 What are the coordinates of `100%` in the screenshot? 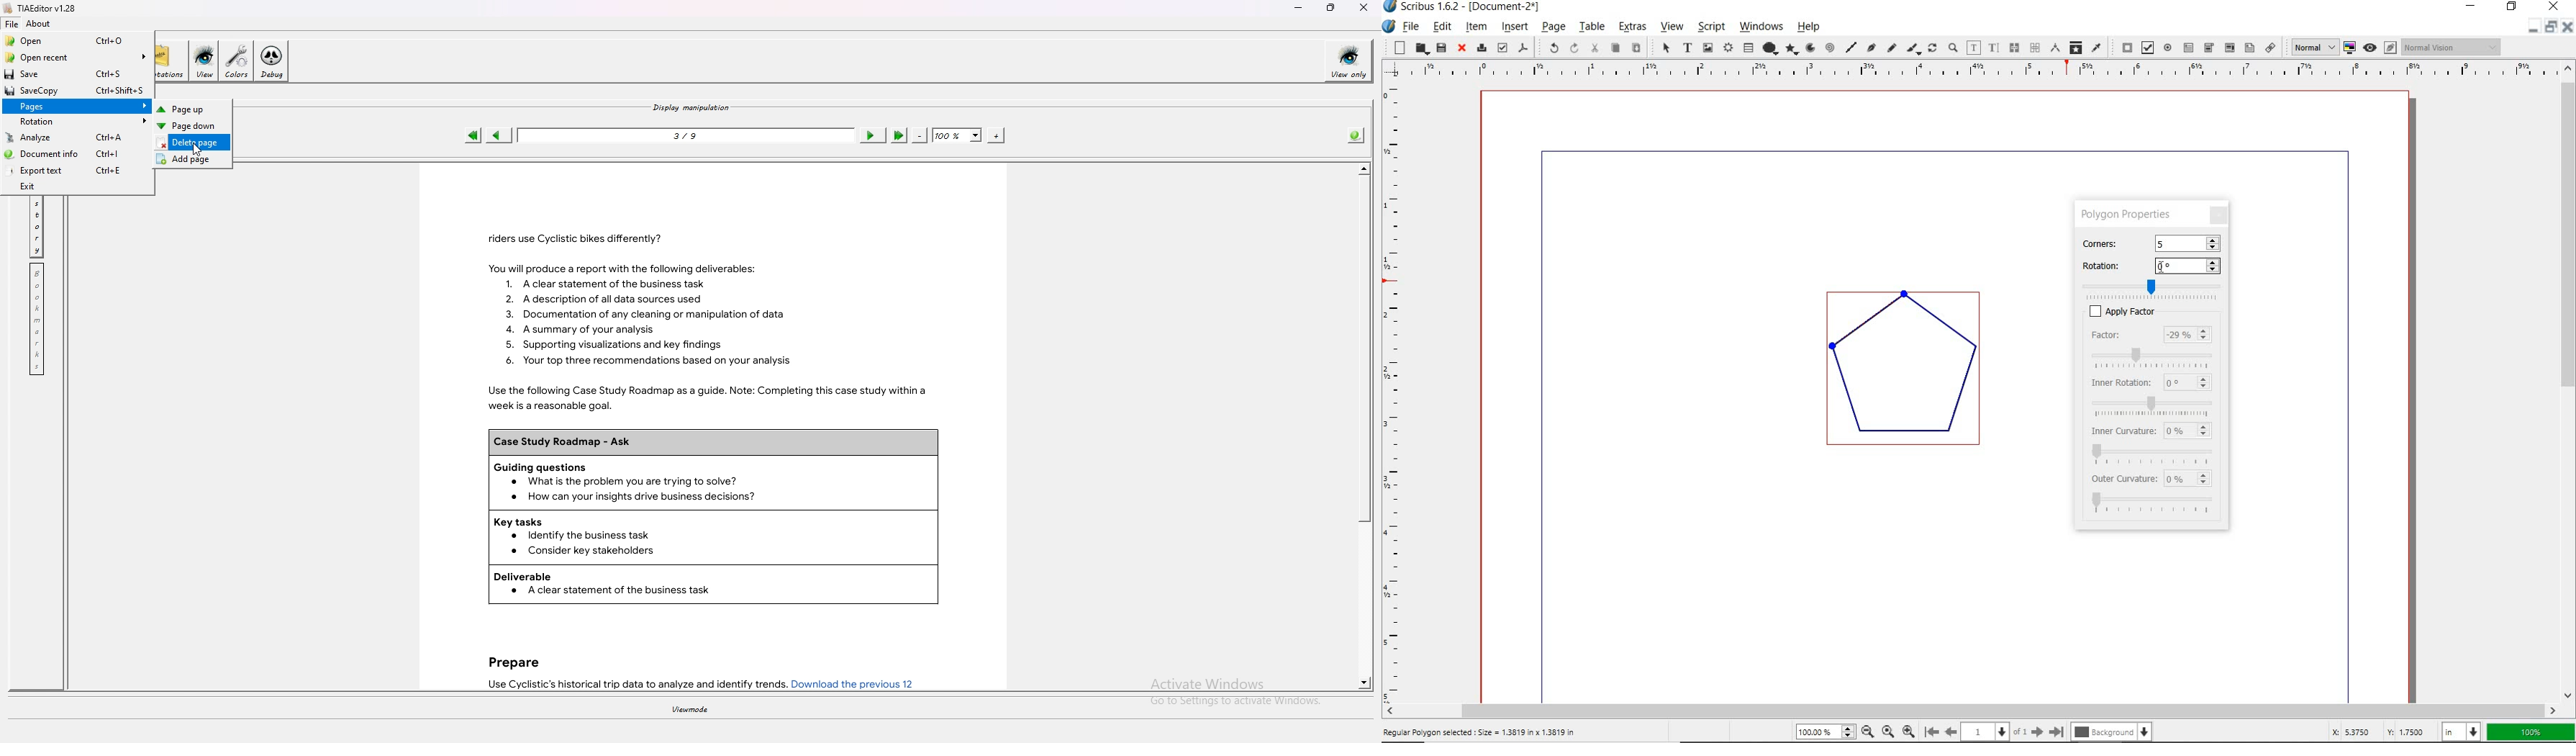 It's located at (1827, 731).